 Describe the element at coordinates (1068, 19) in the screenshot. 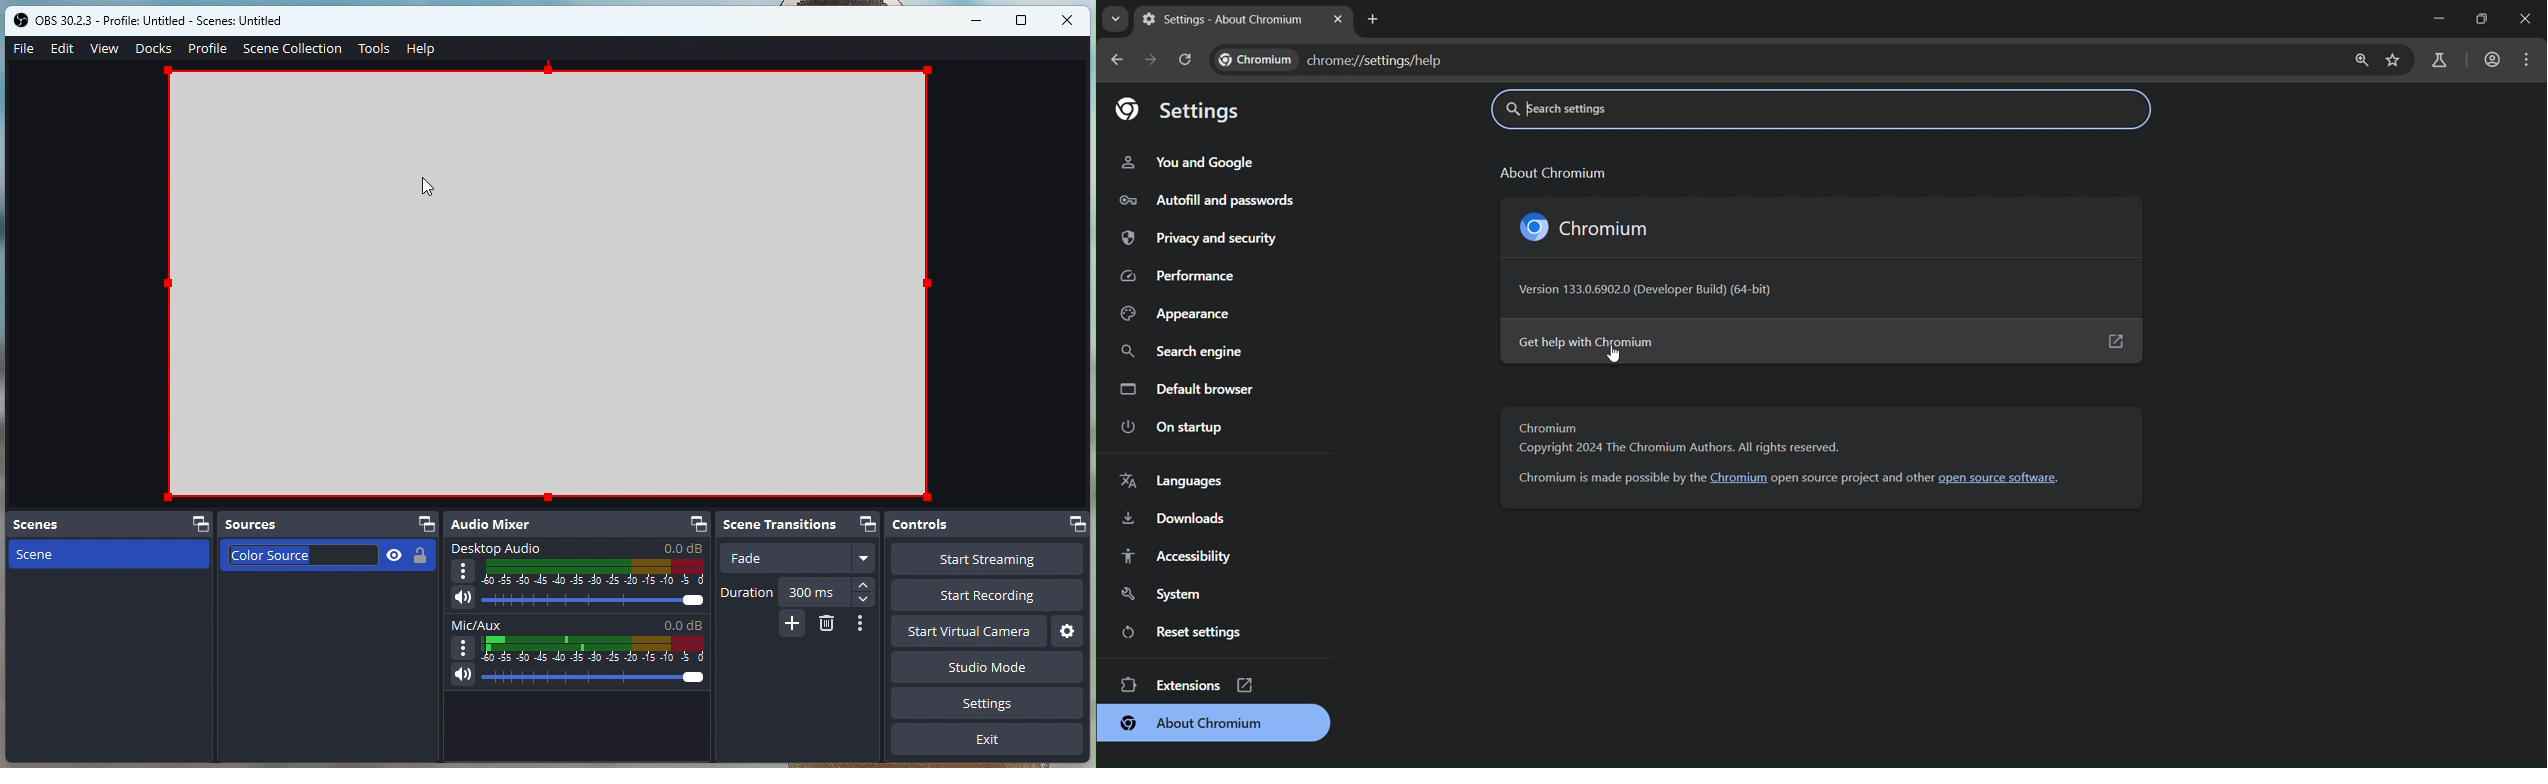

I see `close` at that location.